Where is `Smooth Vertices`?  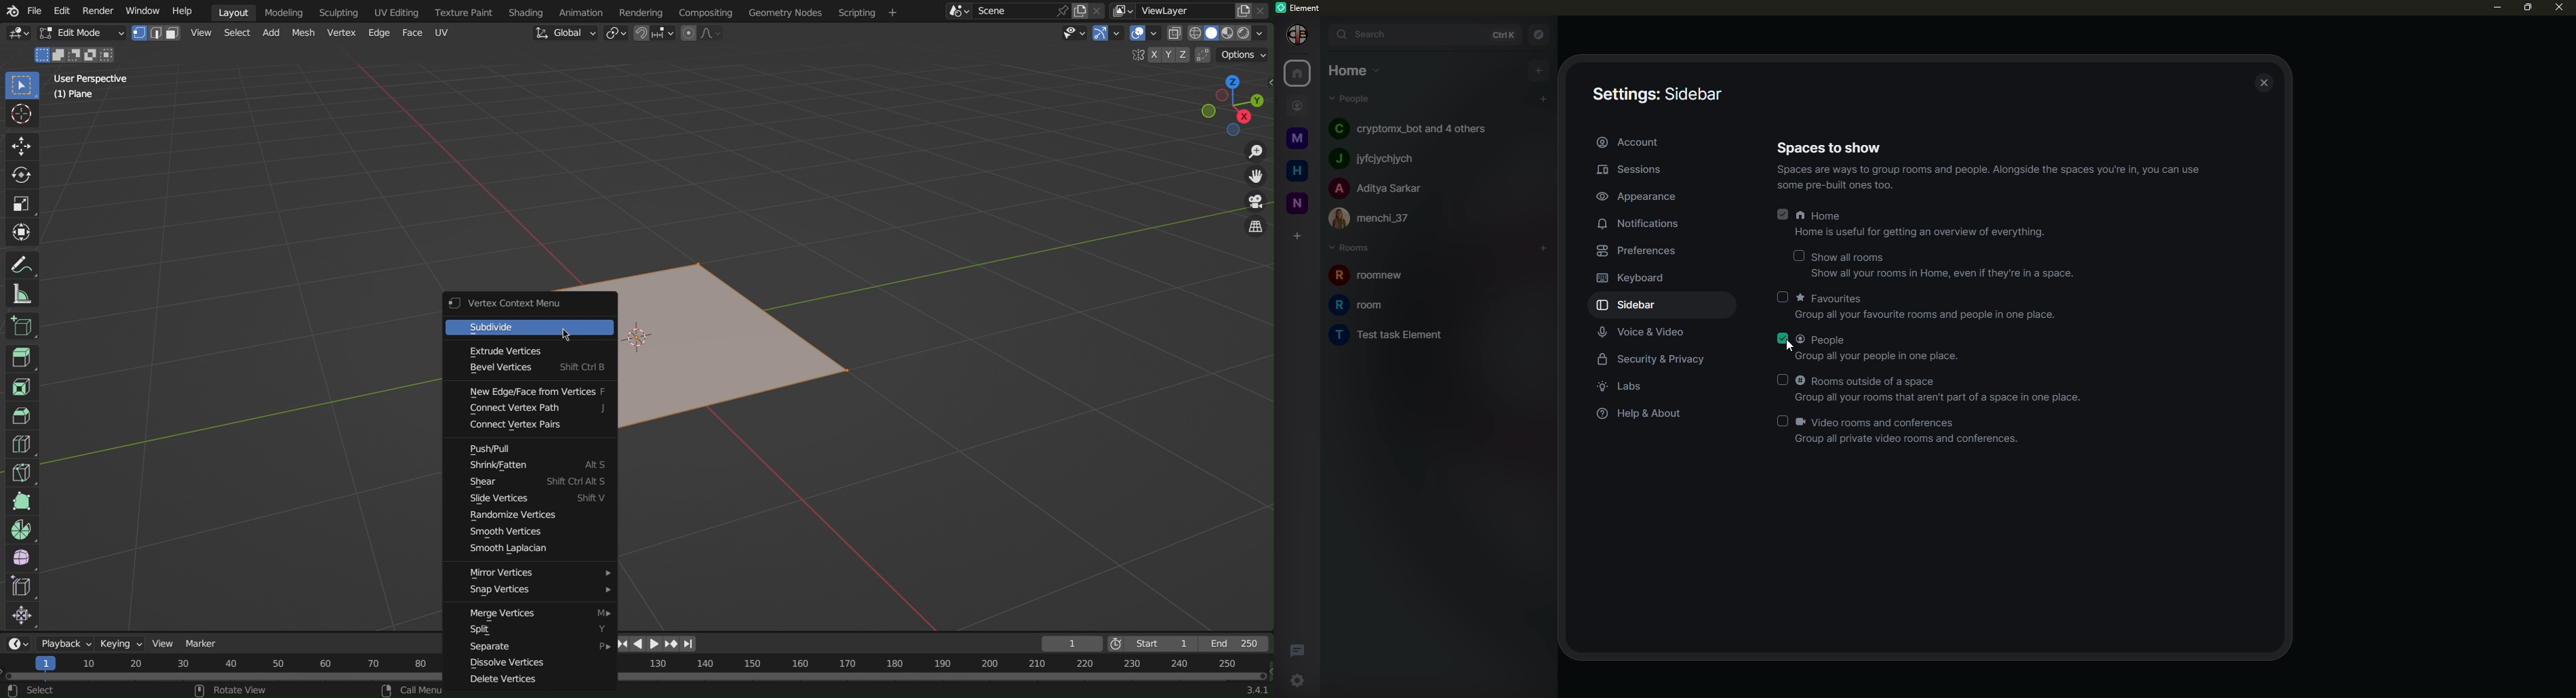 Smooth Vertices is located at coordinates (531, 532).